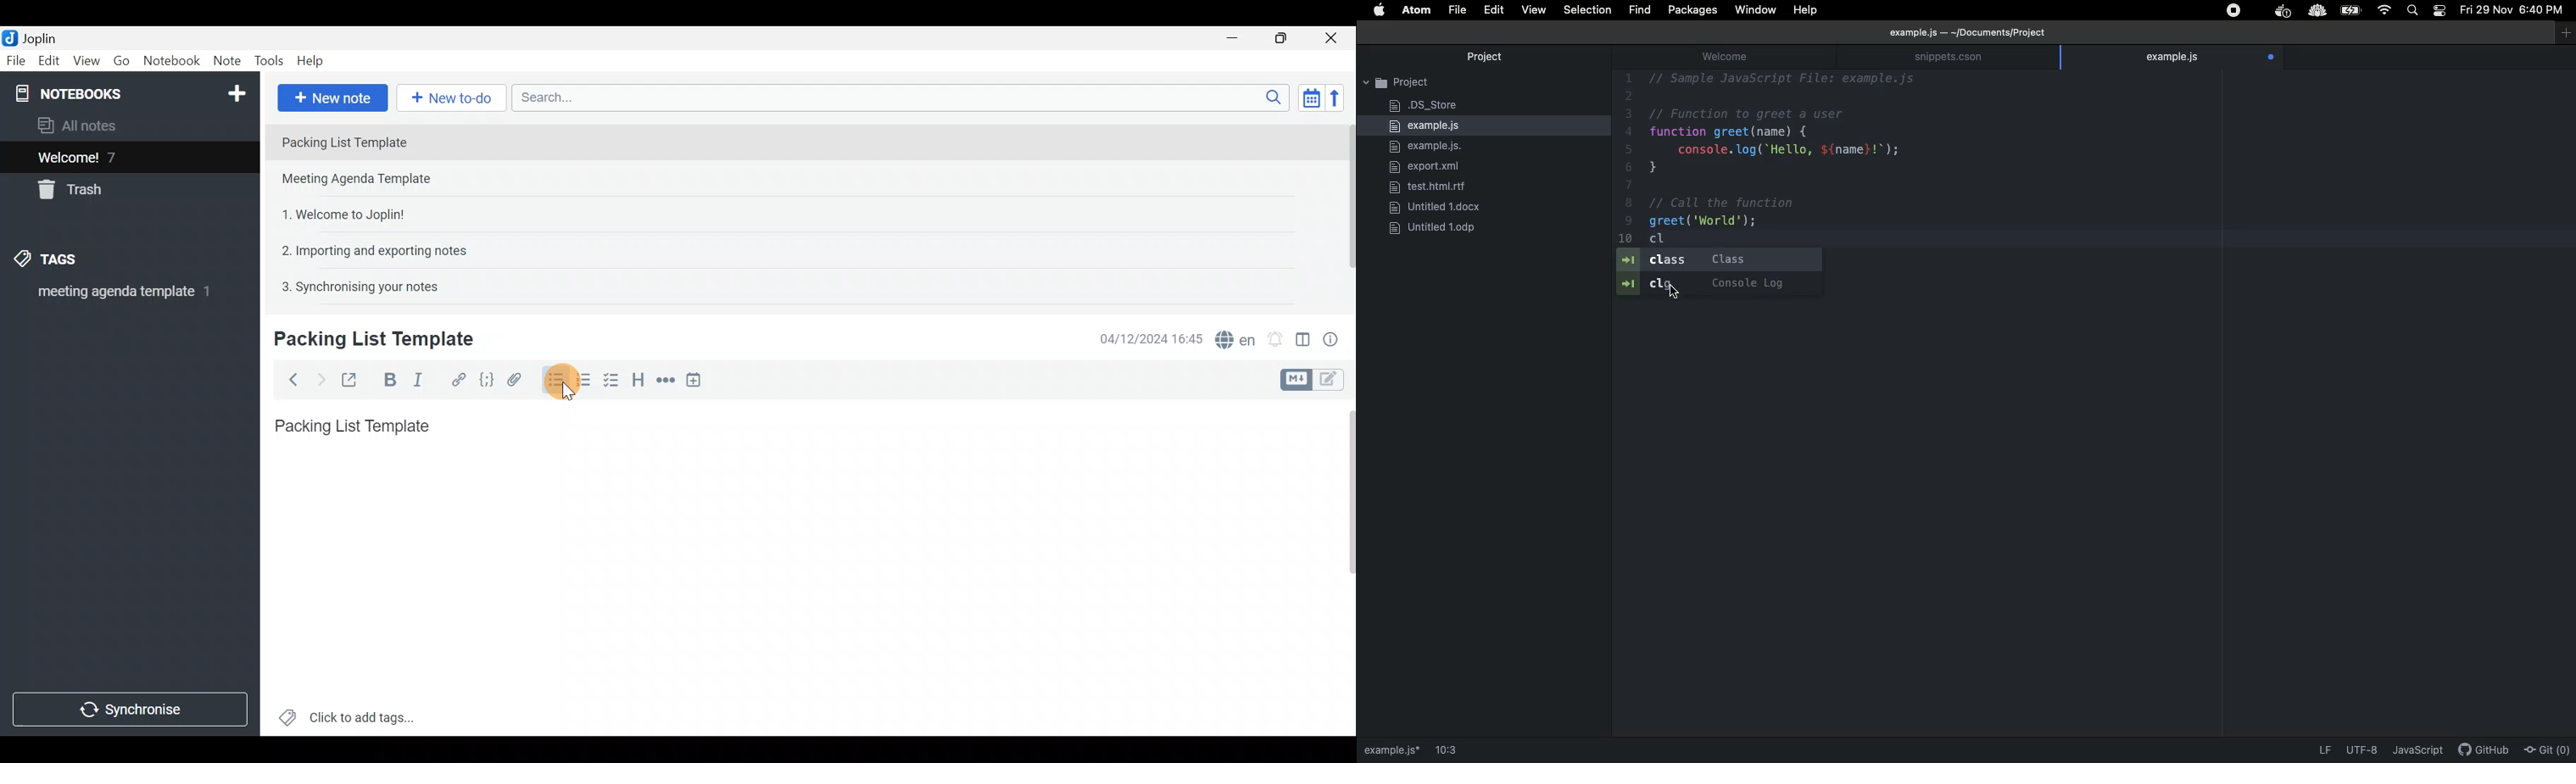 The height and width of the screenshot is (784, 2576). What do you see at coordinates (354, 285) in the screenshot?
I see `Note 5` at bounding box center [354, 285].